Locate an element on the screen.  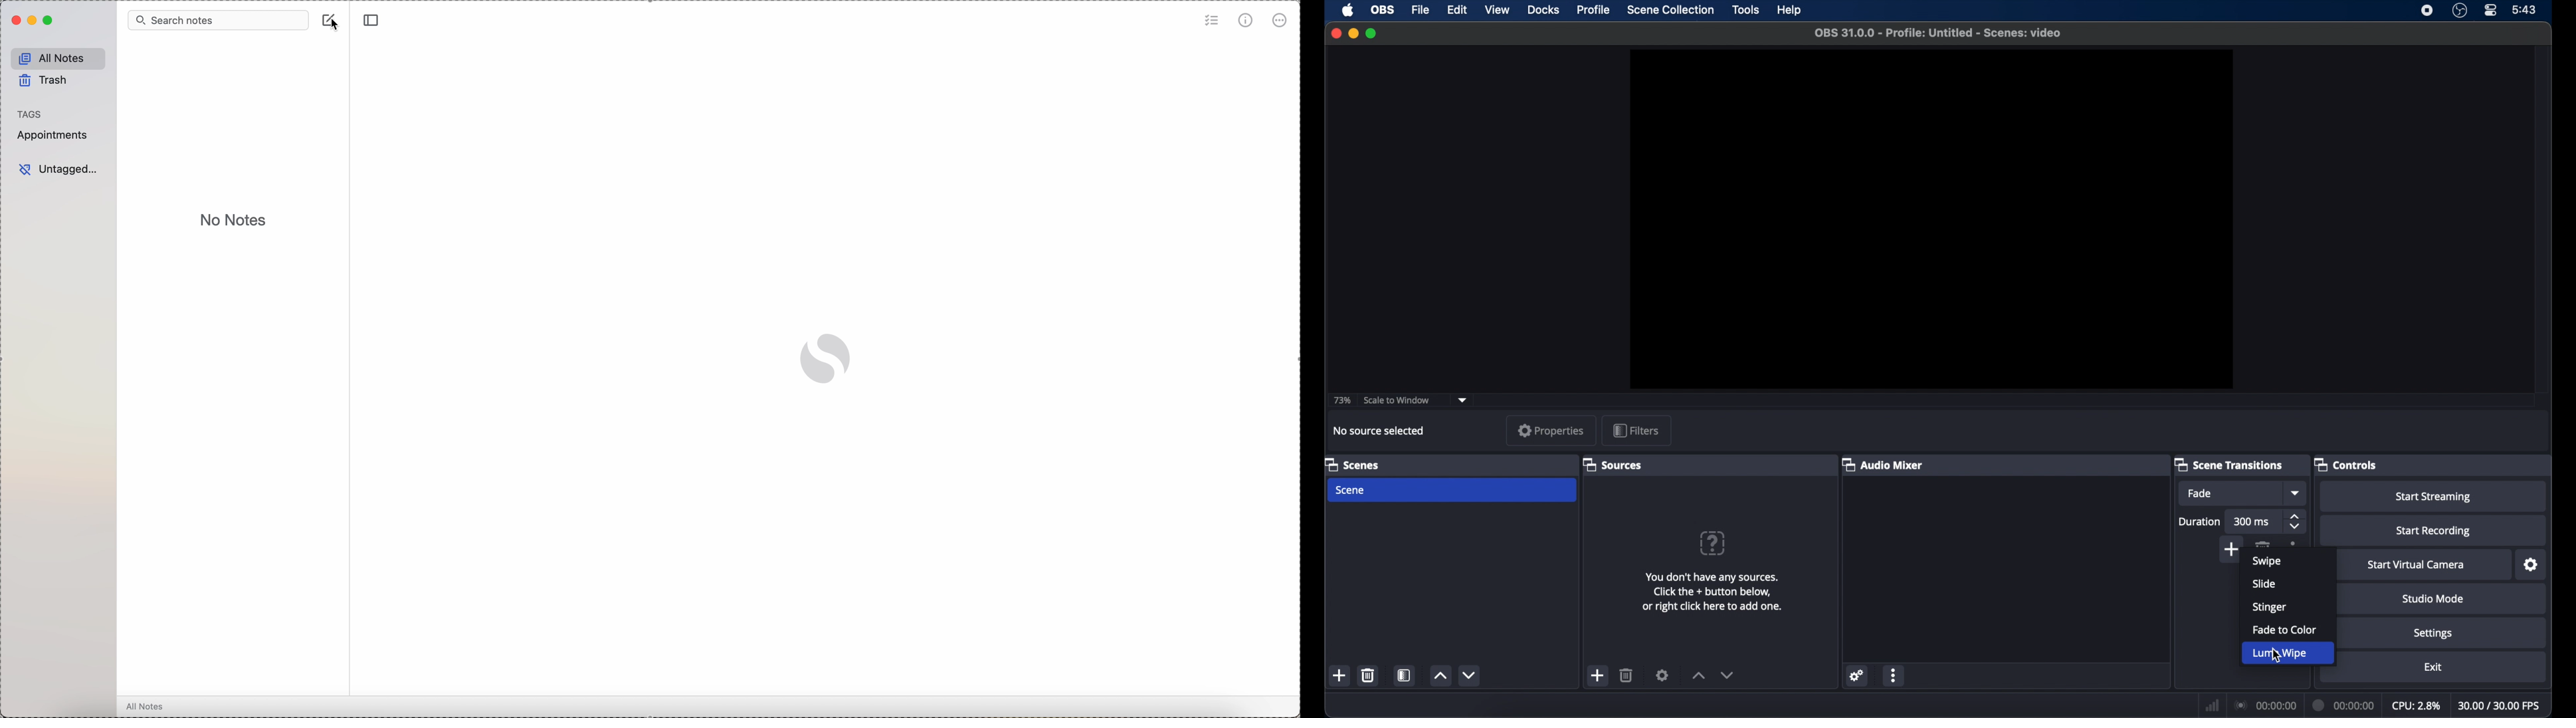
delete is located at coordinates (1368, 676).